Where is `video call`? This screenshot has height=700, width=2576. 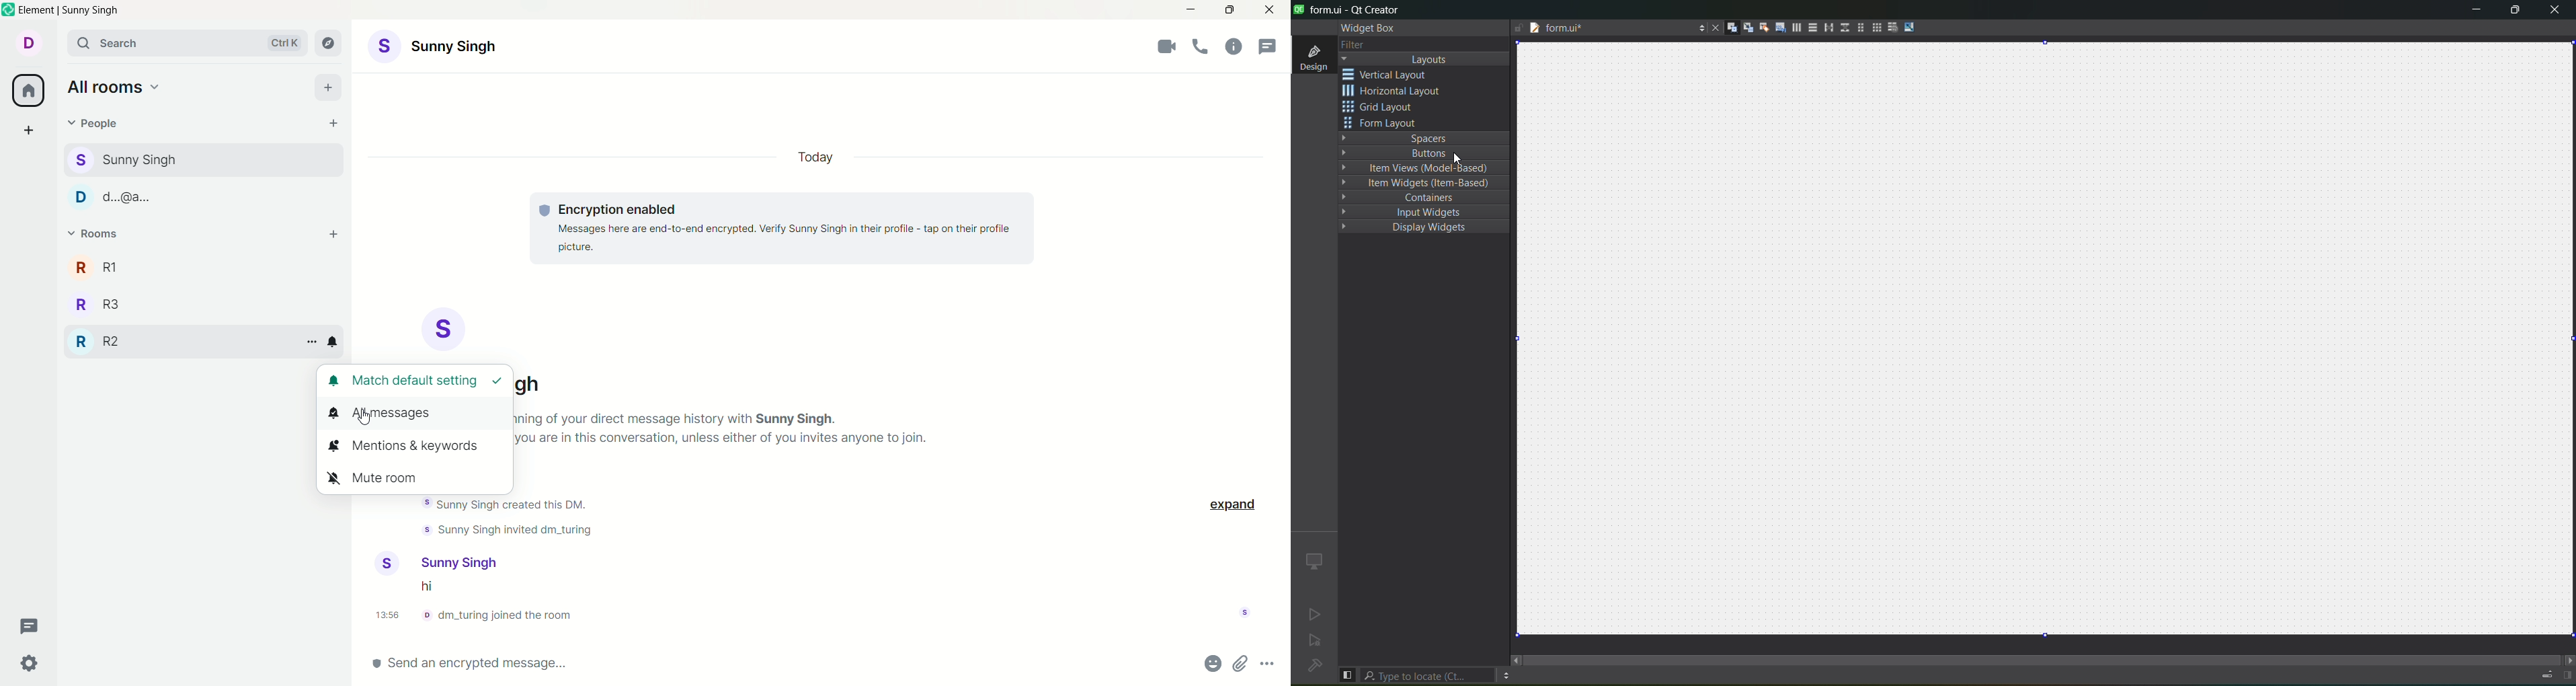
video call is located at coordinates (1167, 49).